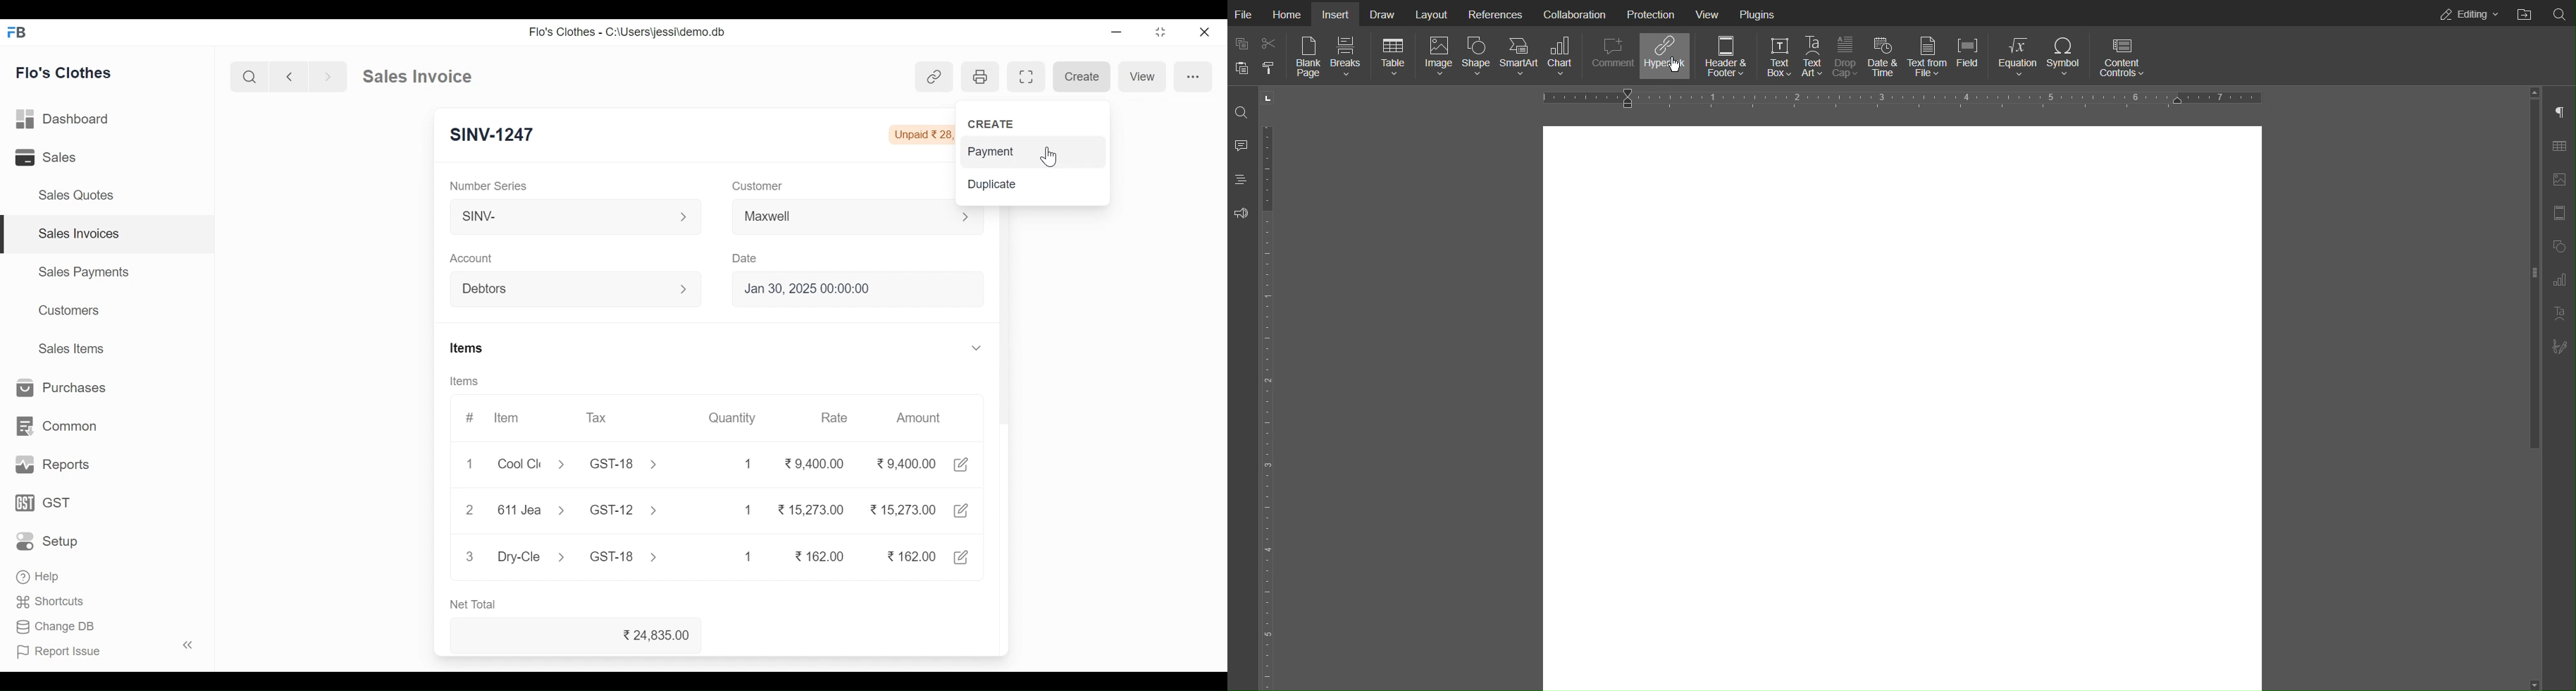 Image resolution: width=2576 pixels, height=700 pixels. What do you see at coordinates (1308, 59) in the screenshot?
I see `Blank Page` at bounding box center [1308, 59].